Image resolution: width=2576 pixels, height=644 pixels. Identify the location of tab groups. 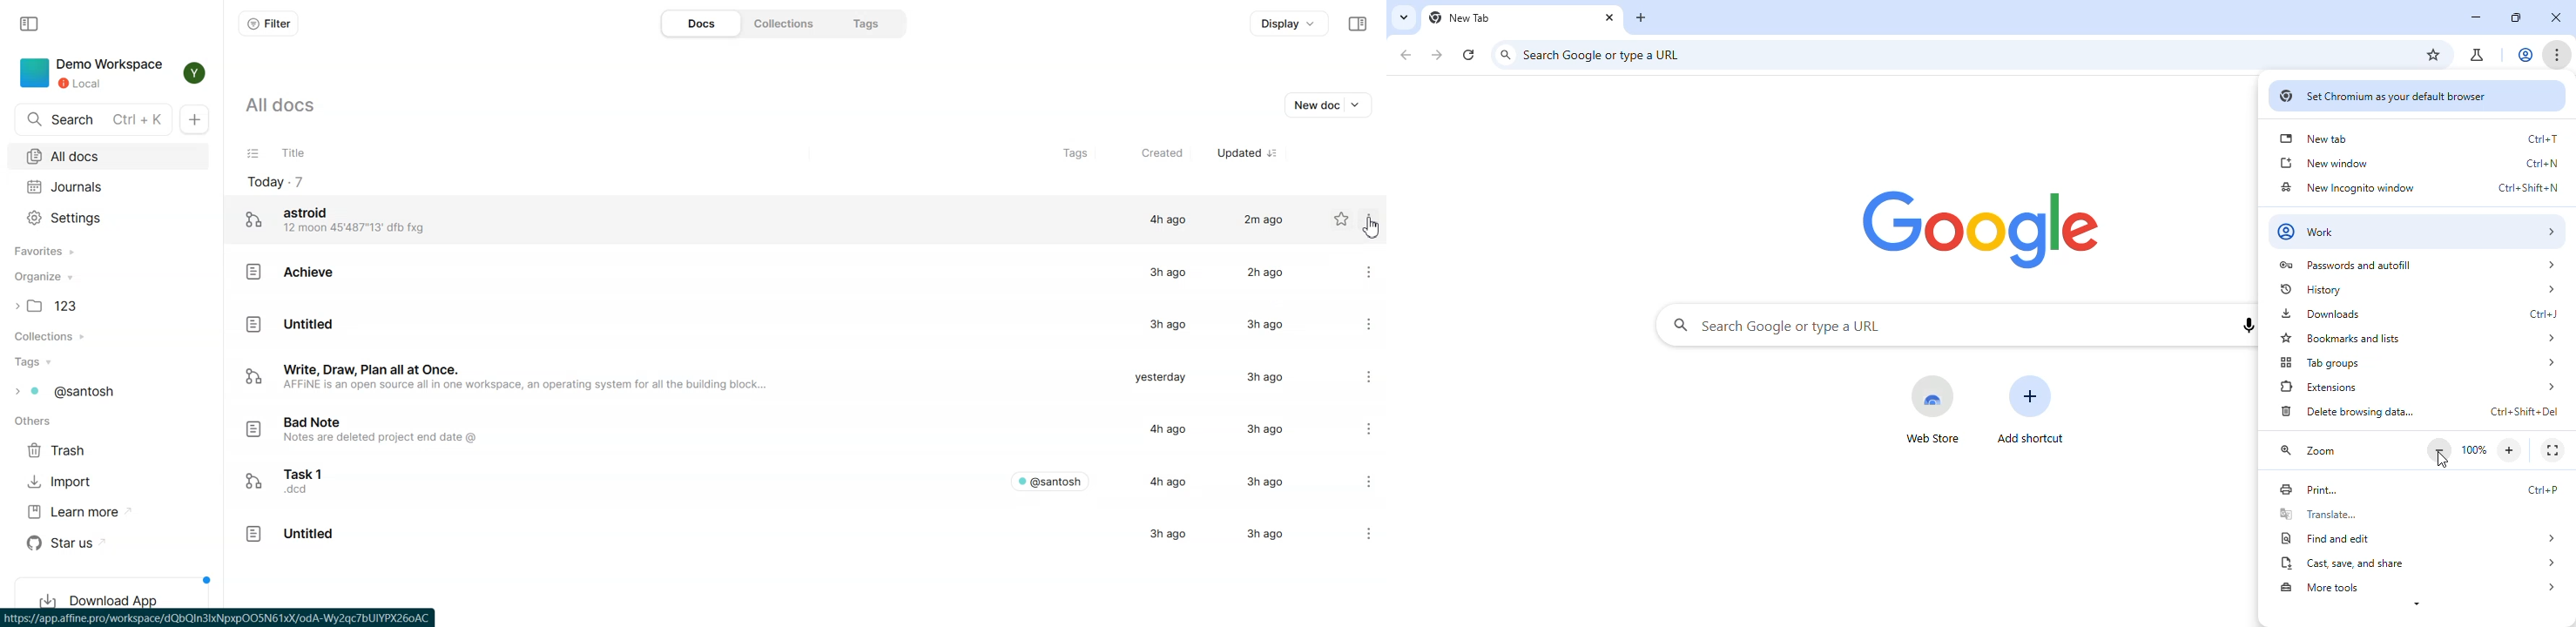
(2418, 364).